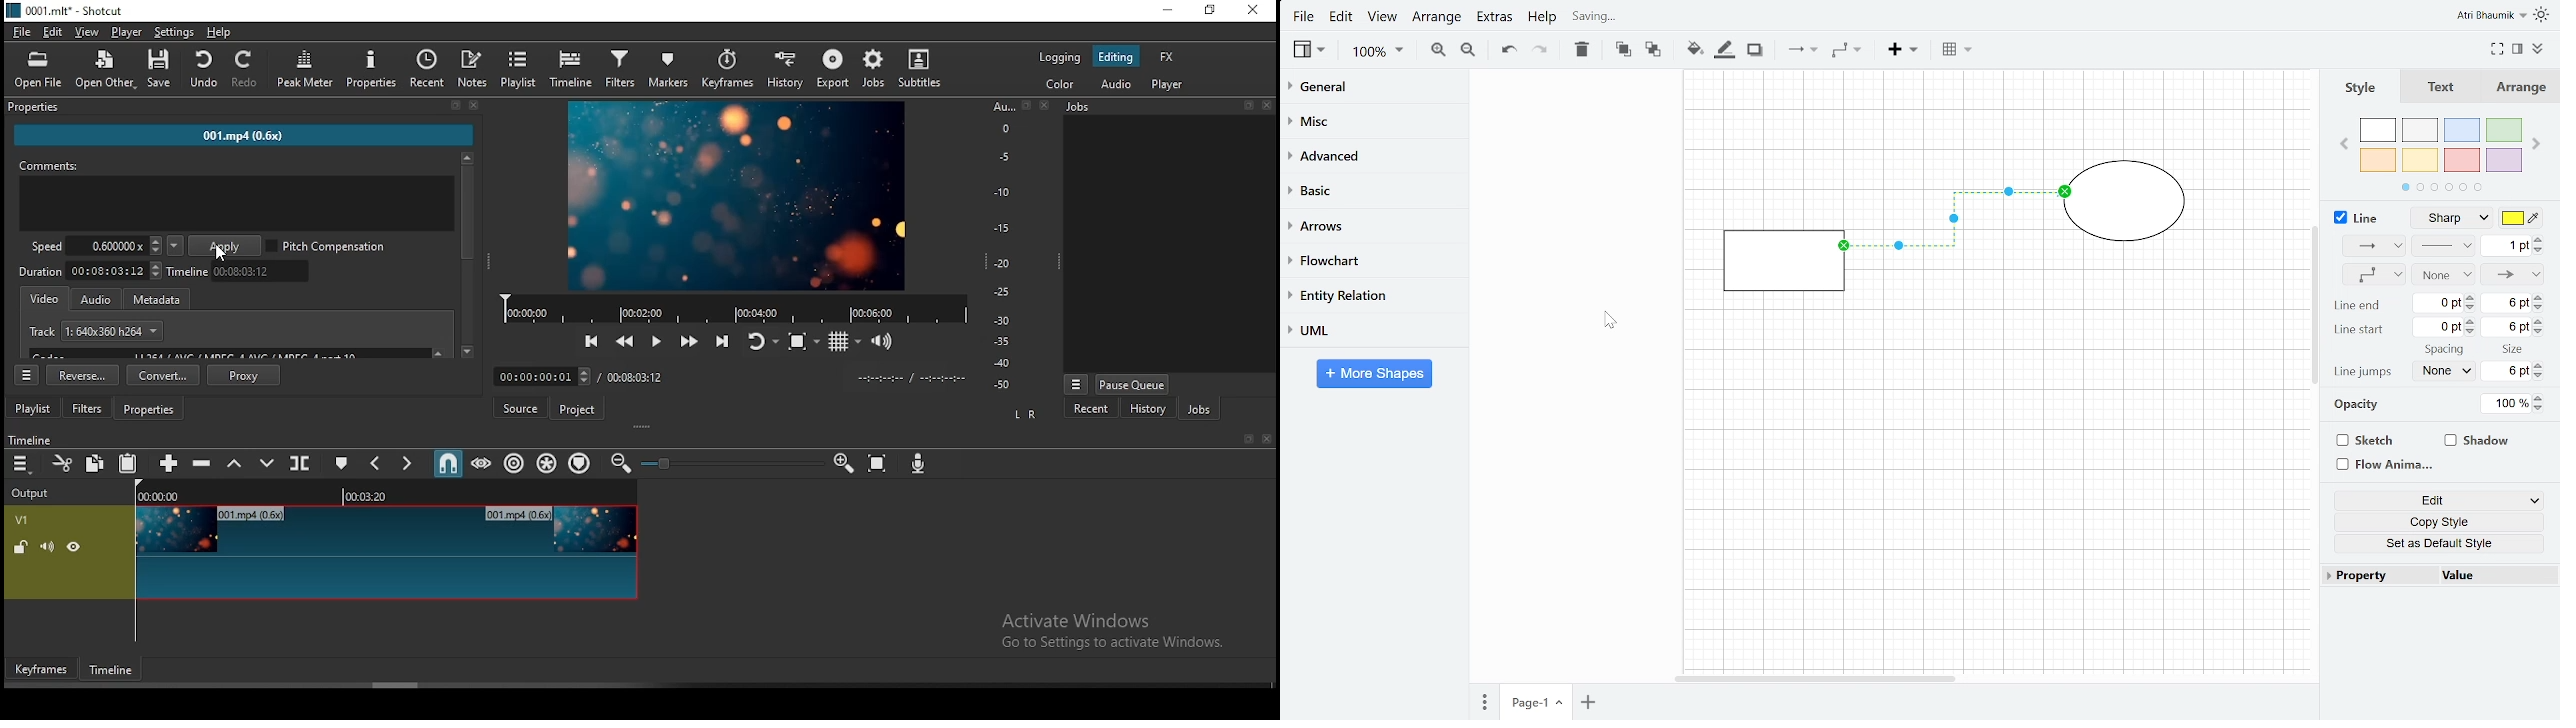 This screenshot has width=2576, height=728. Describe the element at coordinates (34, 407) in the screenshot. I see `playlist` at that location.